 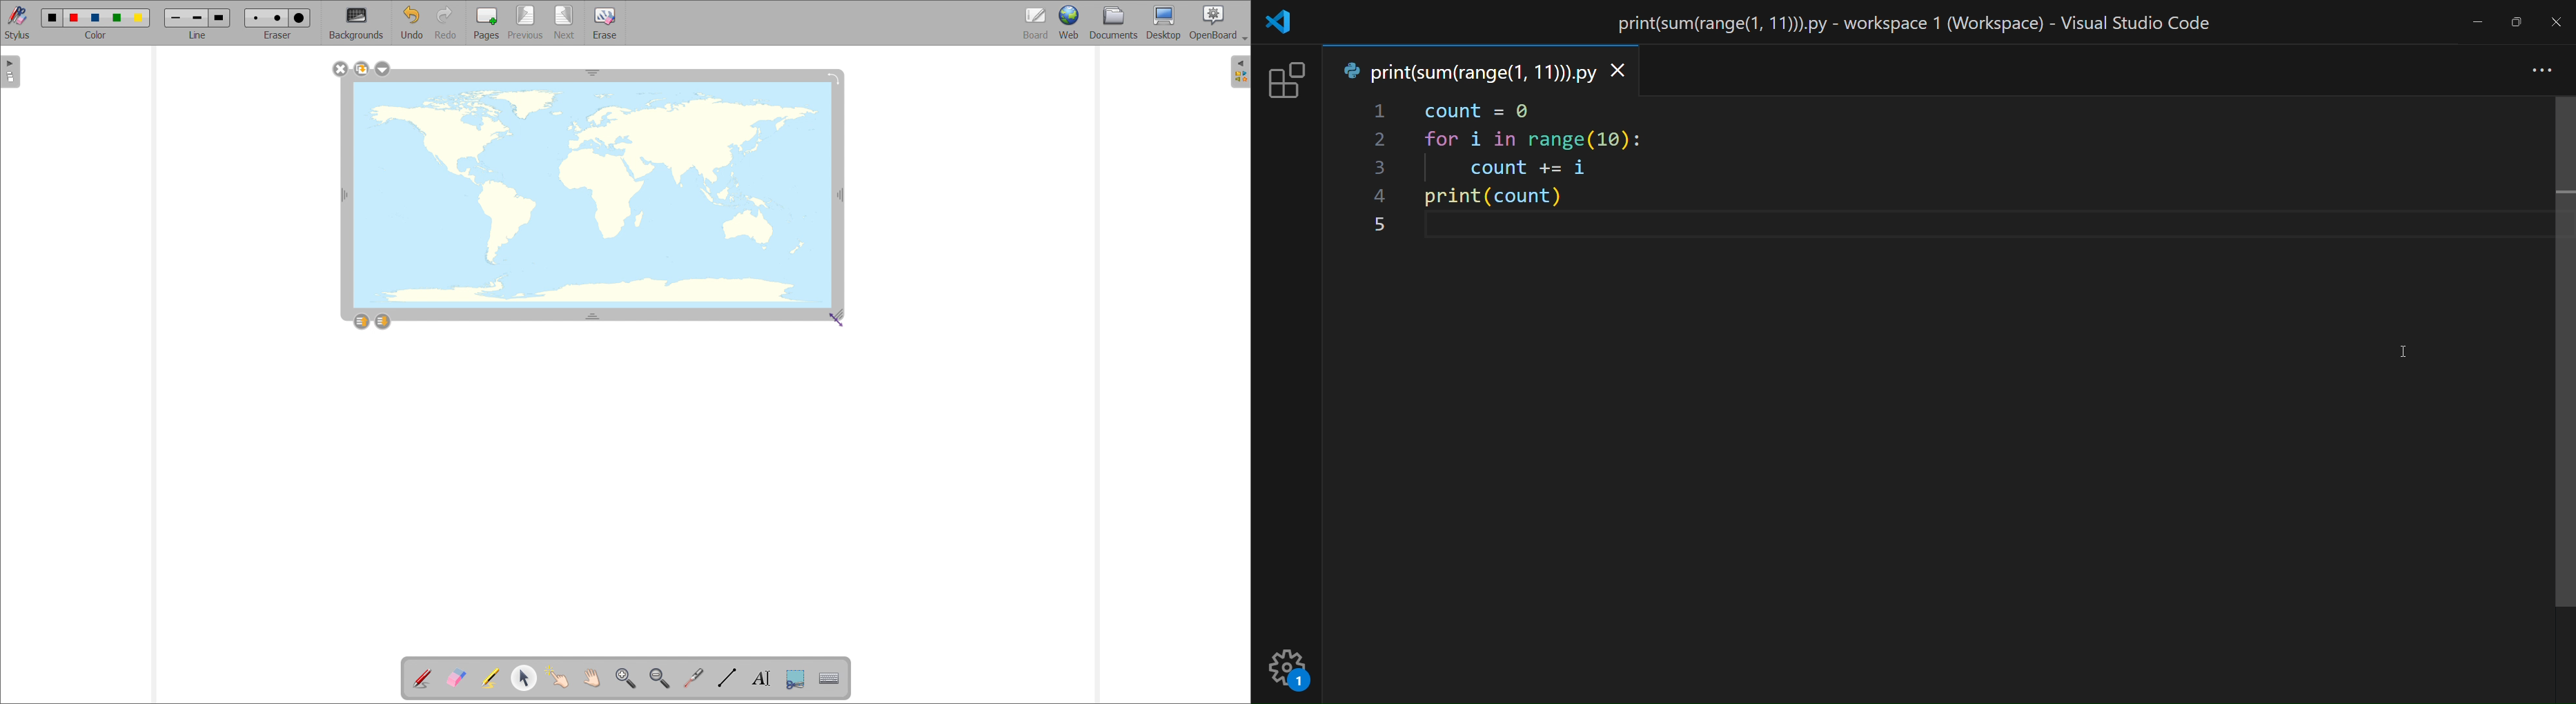 What do you see at coordinates (1624, 72) in the screenshot?
I see `close tab` at bounding box center [1624, 72].